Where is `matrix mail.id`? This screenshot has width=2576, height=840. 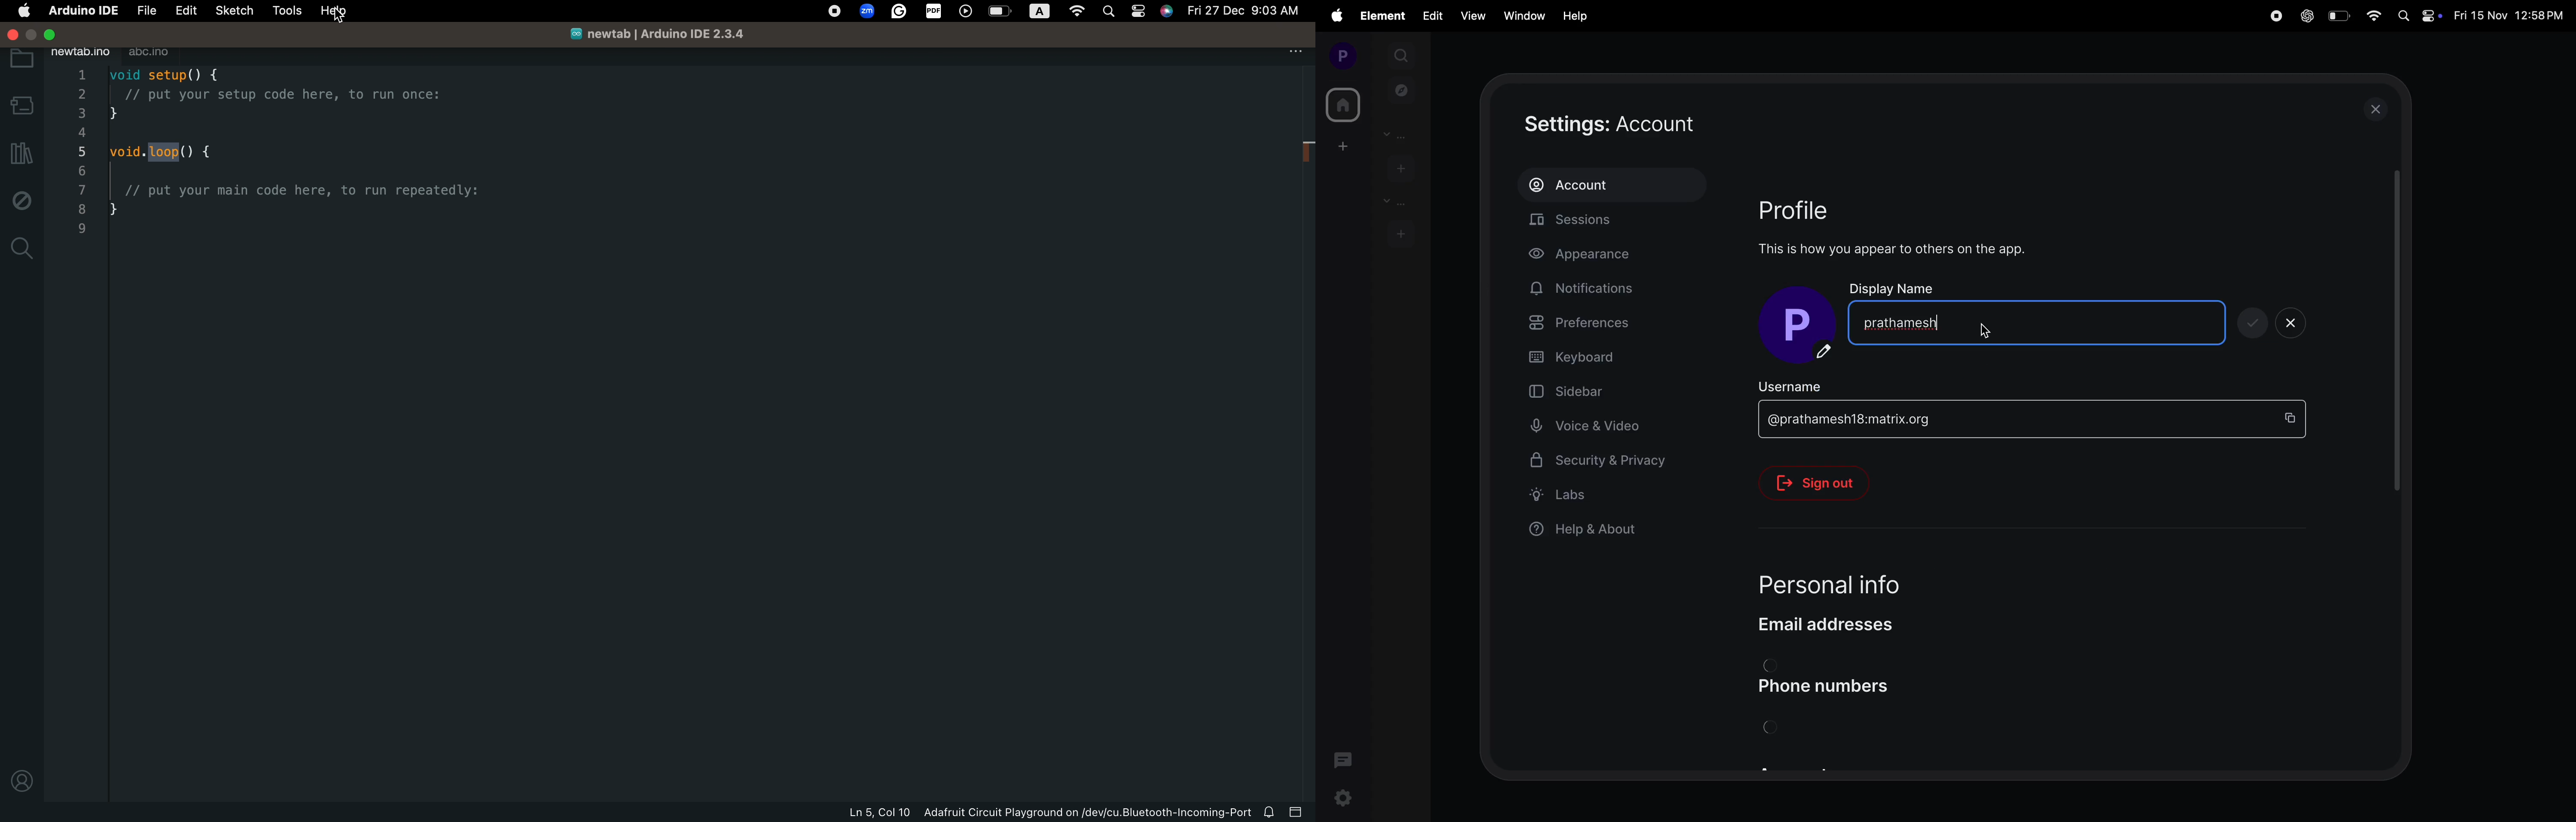 matrix mail.id is located at coordinates (2009, 420).